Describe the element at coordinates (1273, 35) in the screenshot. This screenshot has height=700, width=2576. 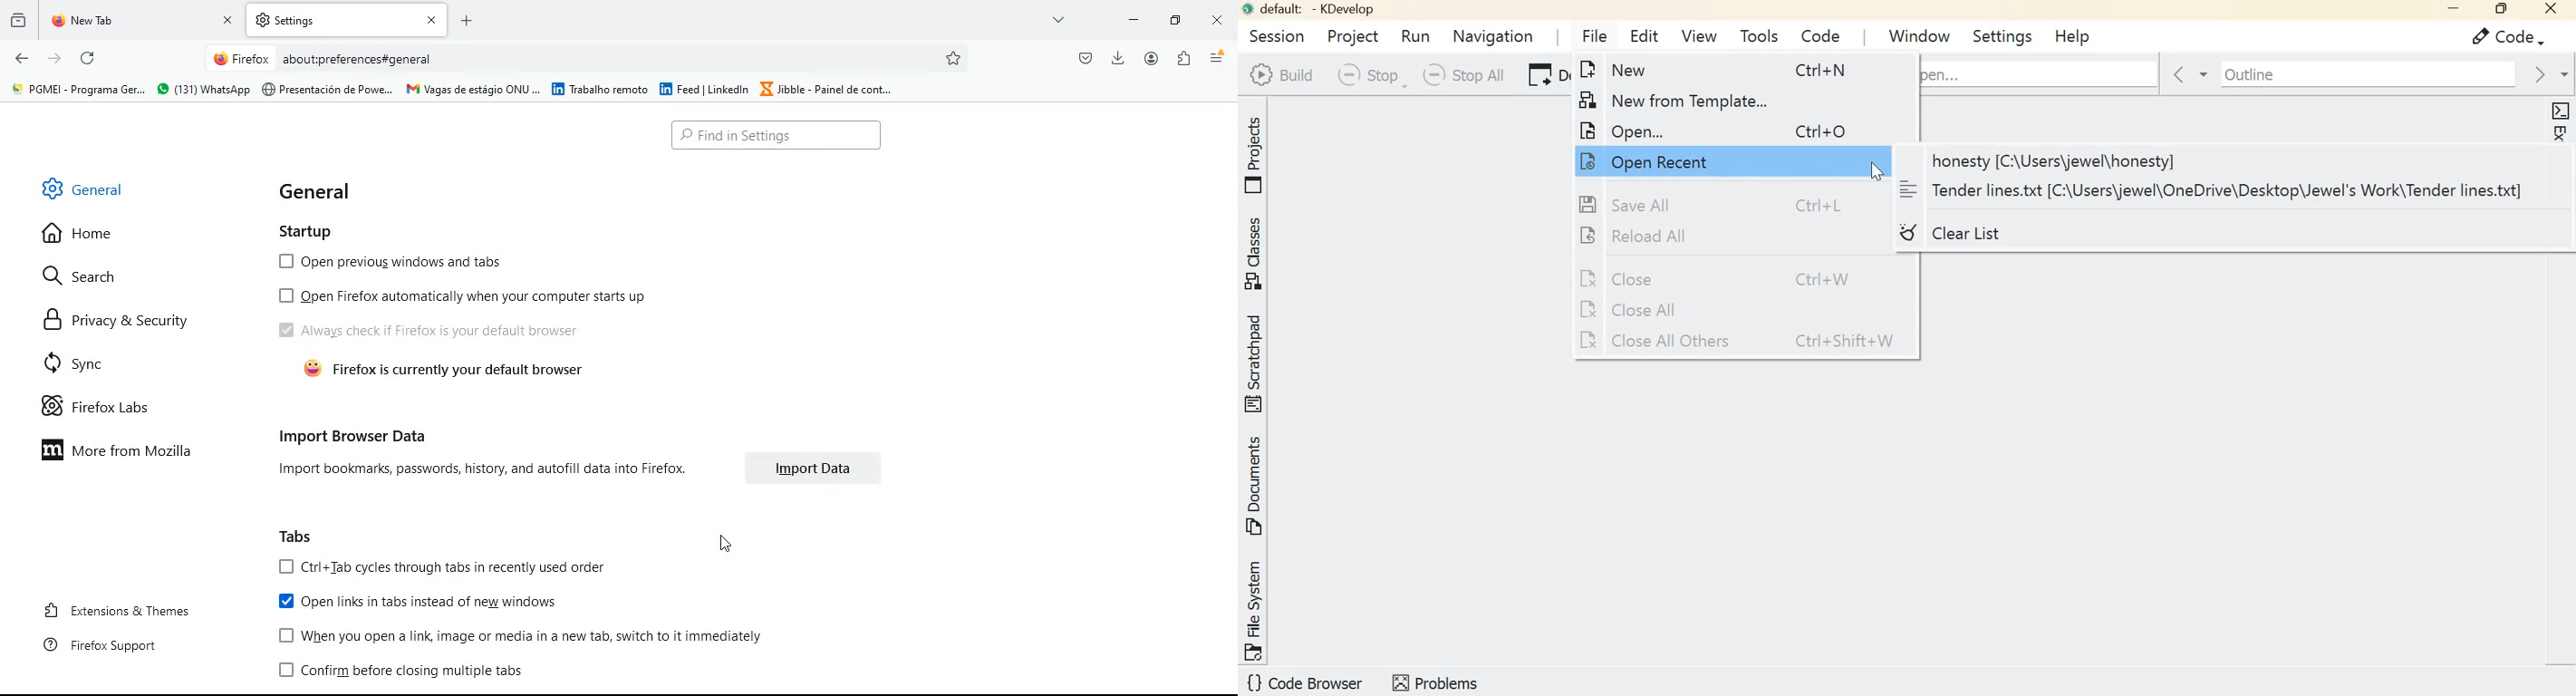
I see `Session` at that location.